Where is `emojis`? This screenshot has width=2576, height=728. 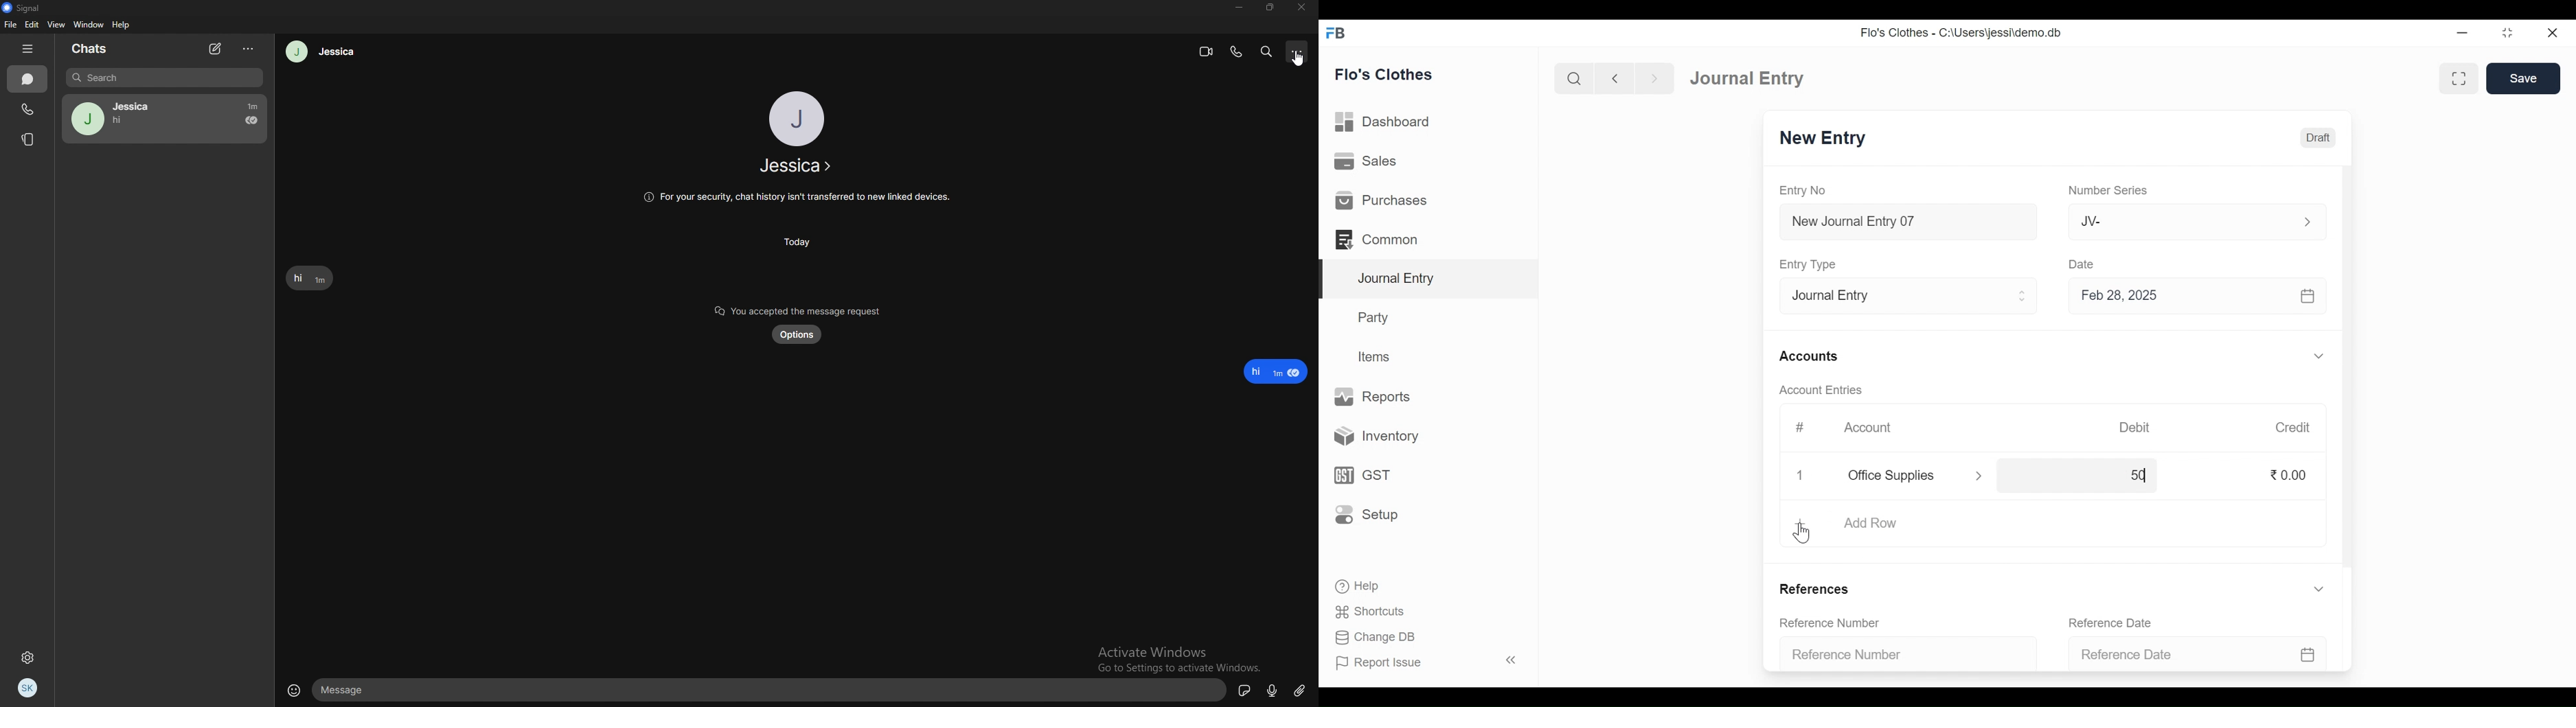
emojis is located at coordinates (293, 689).